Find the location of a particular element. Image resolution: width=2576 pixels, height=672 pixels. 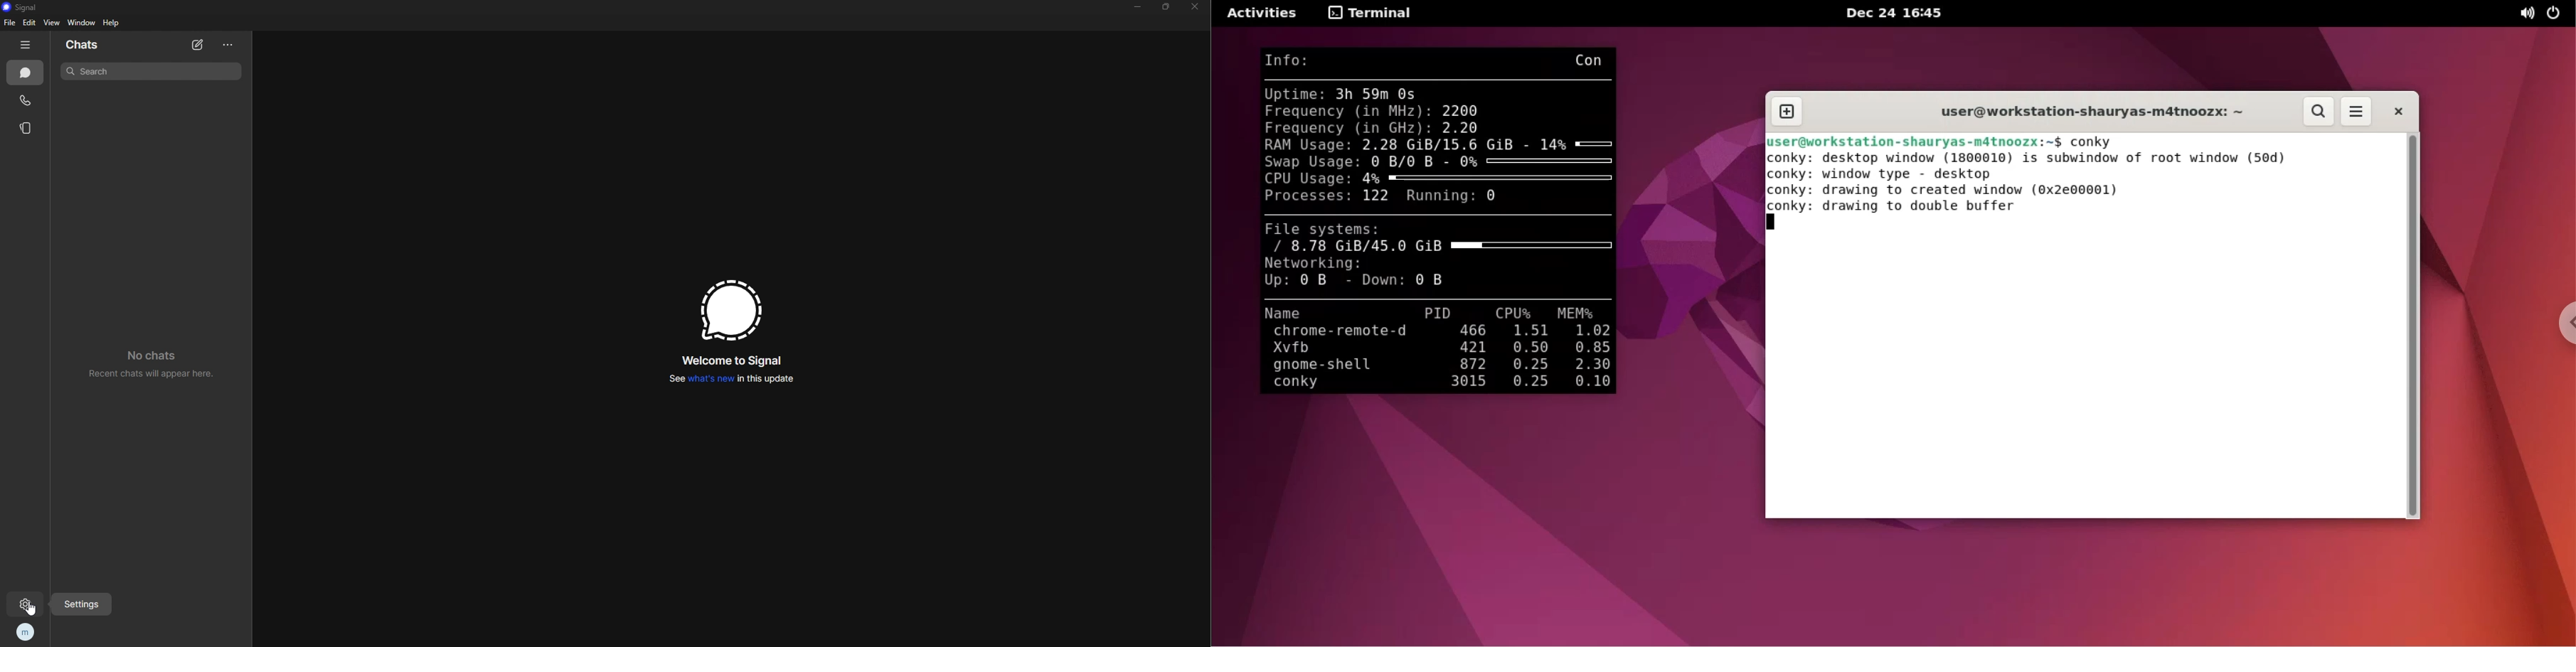

minimize is located at coordinates (1139, 6).